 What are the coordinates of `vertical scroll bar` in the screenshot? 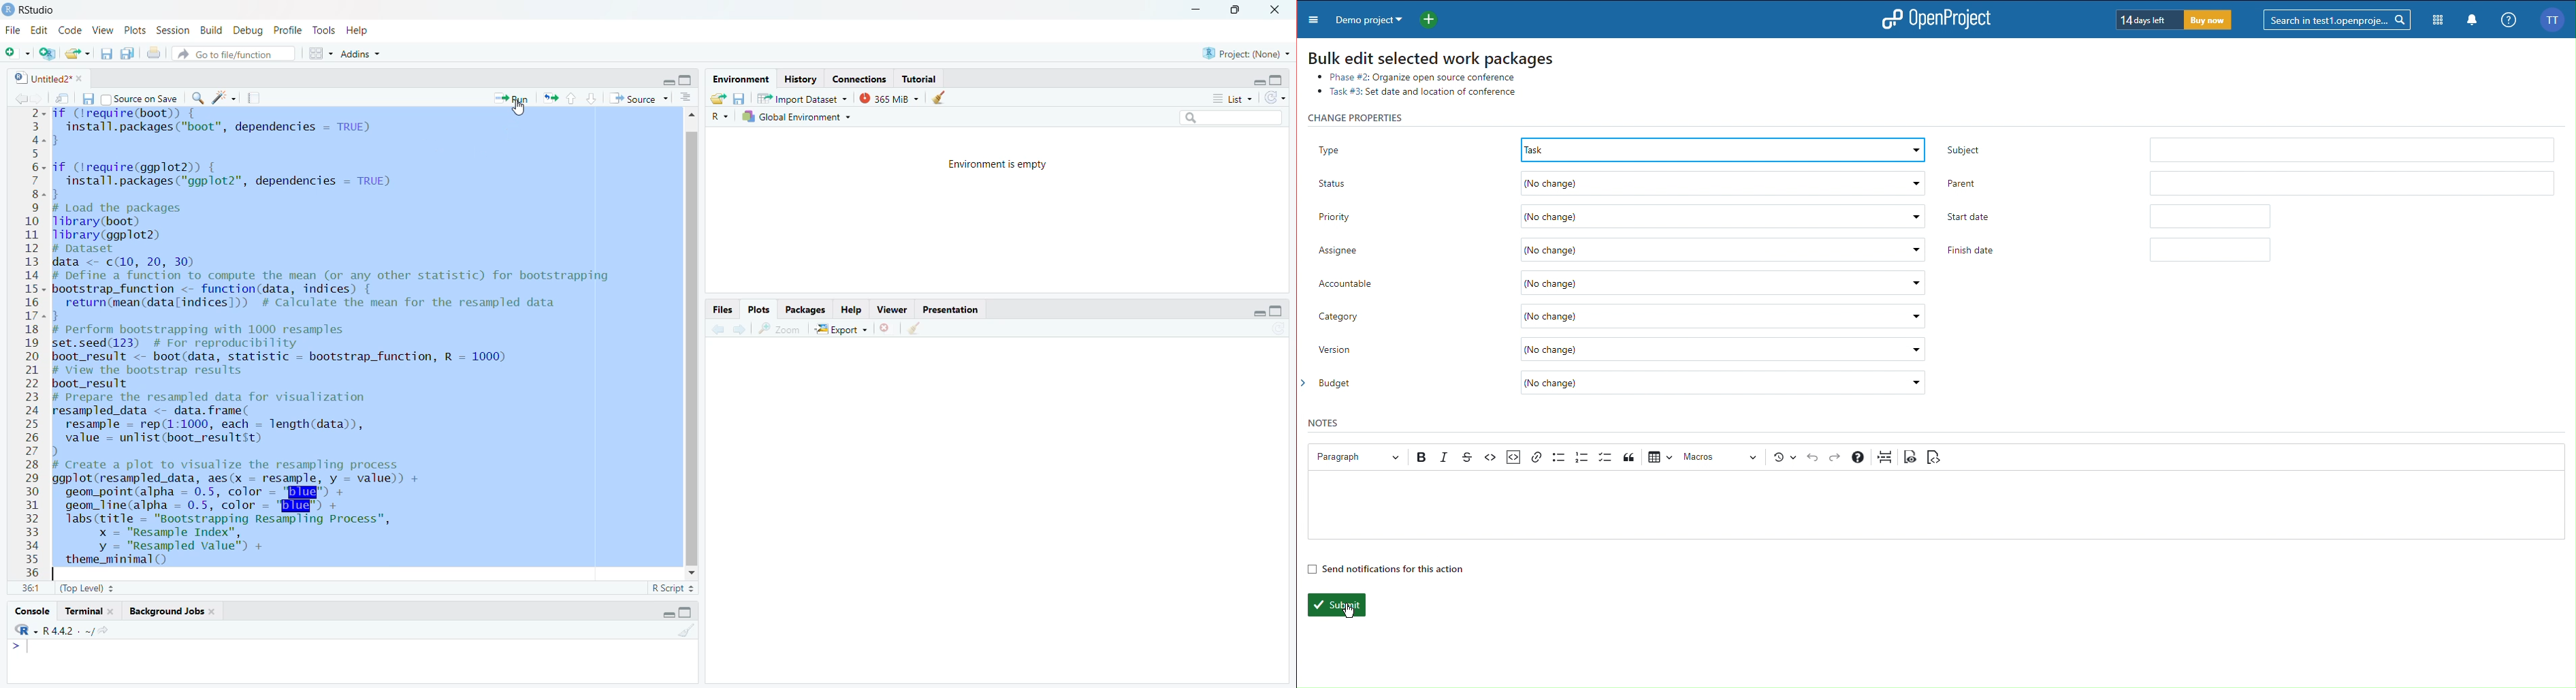 It's located at (690, 343).